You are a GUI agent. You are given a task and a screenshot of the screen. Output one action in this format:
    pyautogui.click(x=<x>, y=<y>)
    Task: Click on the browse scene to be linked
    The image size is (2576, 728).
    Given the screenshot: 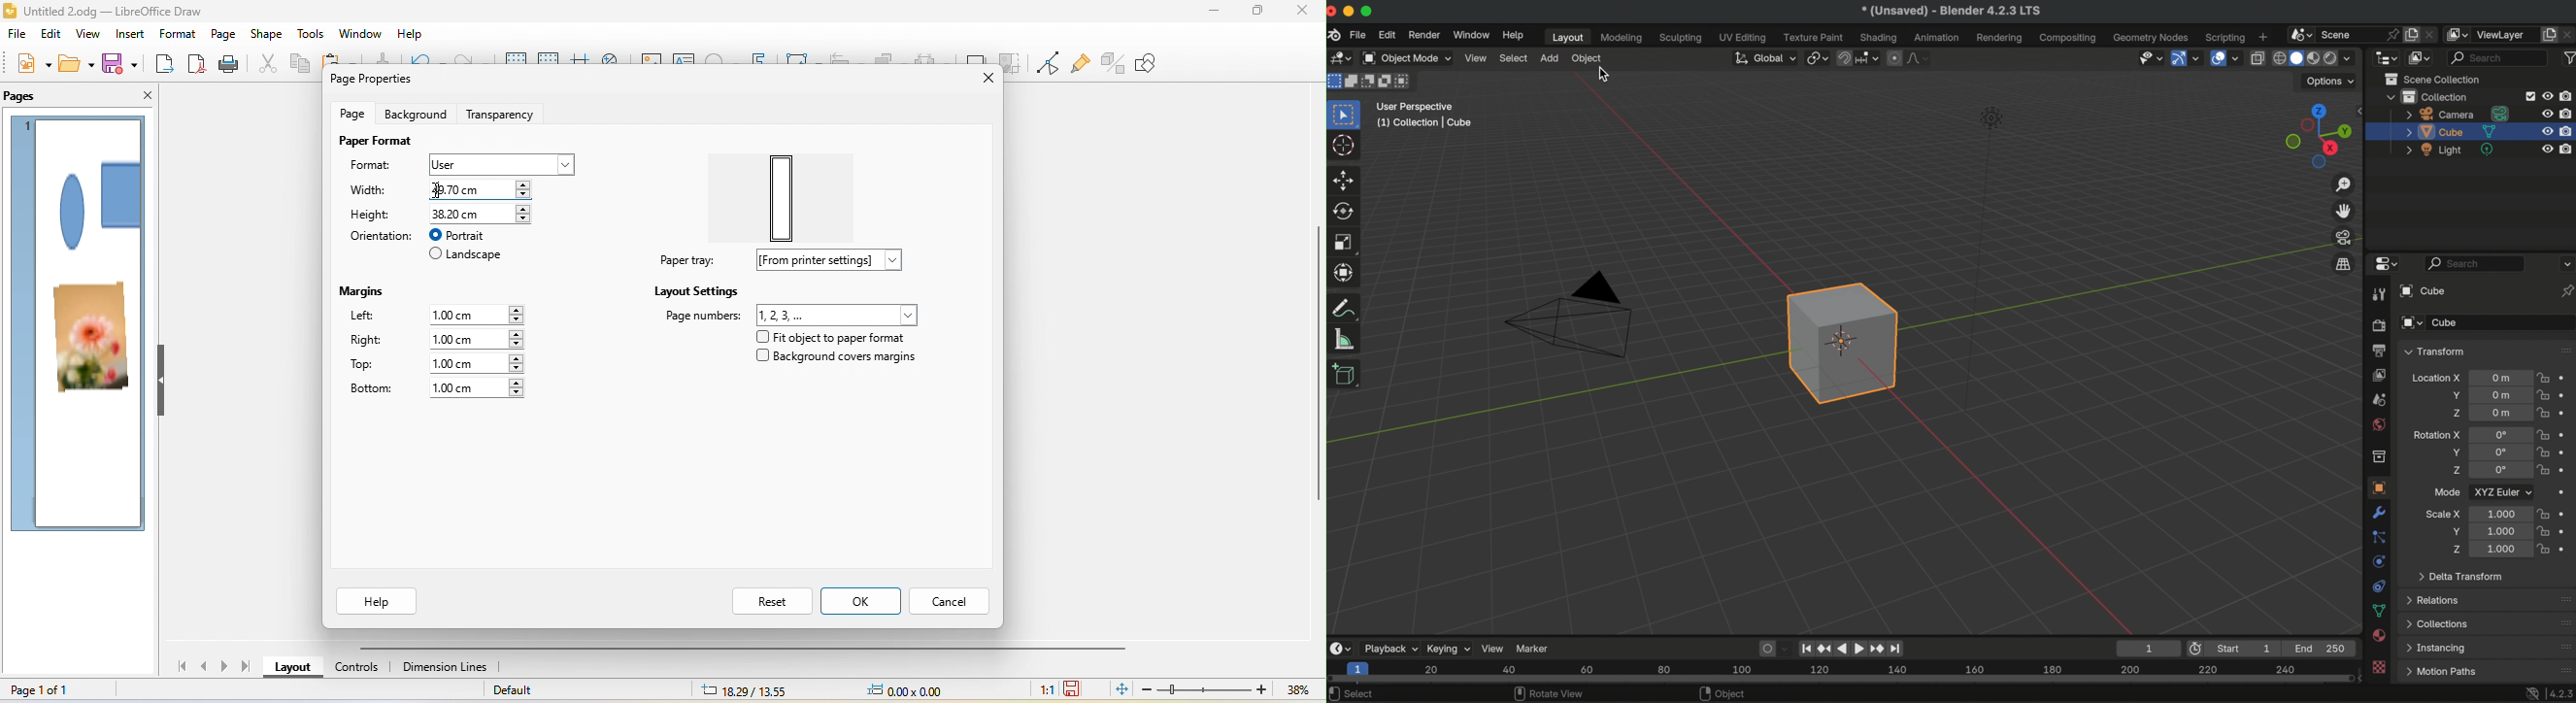 What is the action you would take?
    pyautogui.click(x=2299, y=33)
    